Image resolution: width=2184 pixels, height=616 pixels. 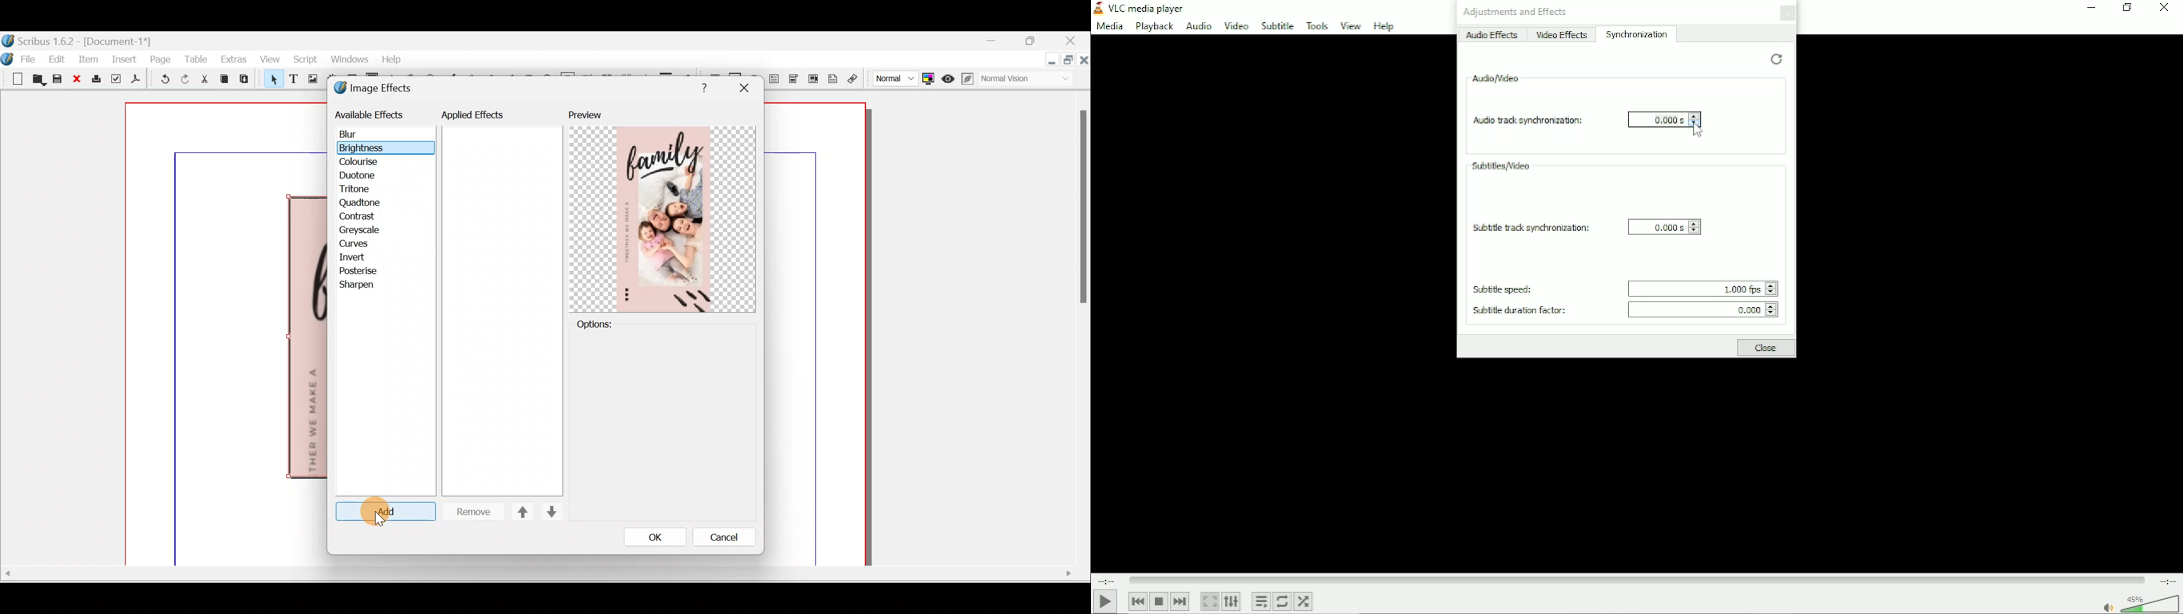 What do you see at coordinates (33, 59) in the screenshot?
I see `File` at bounding box center [33, 59].